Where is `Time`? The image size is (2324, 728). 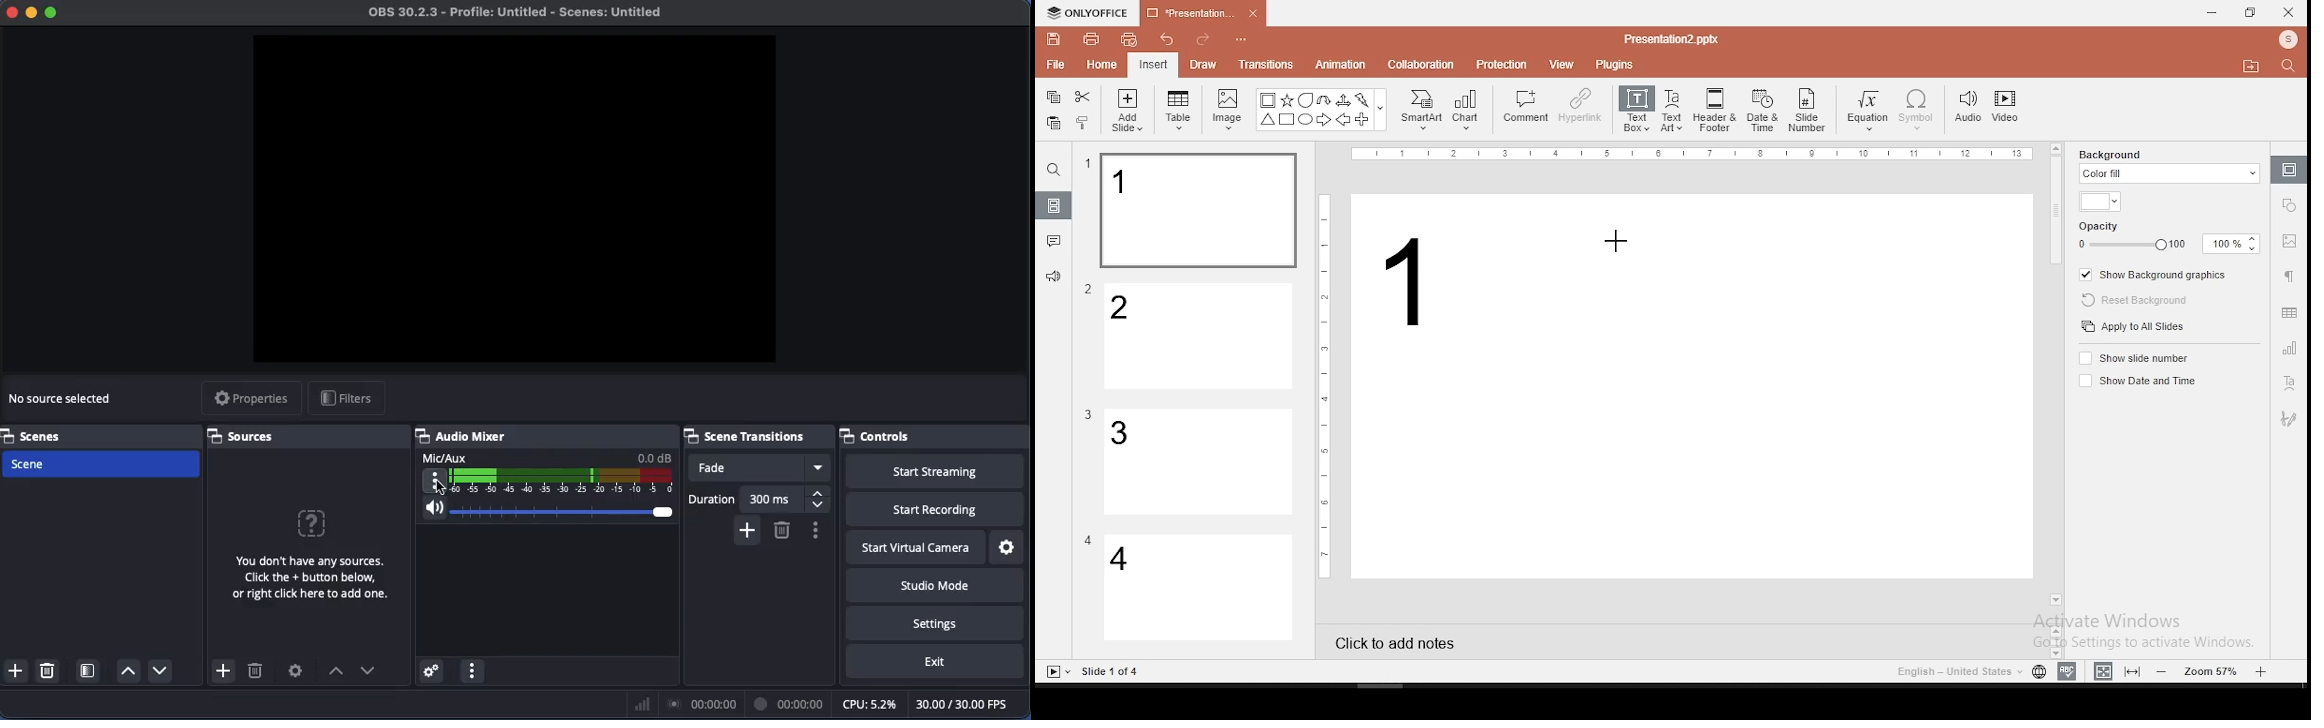 Time is located at coordinates (791, 703).